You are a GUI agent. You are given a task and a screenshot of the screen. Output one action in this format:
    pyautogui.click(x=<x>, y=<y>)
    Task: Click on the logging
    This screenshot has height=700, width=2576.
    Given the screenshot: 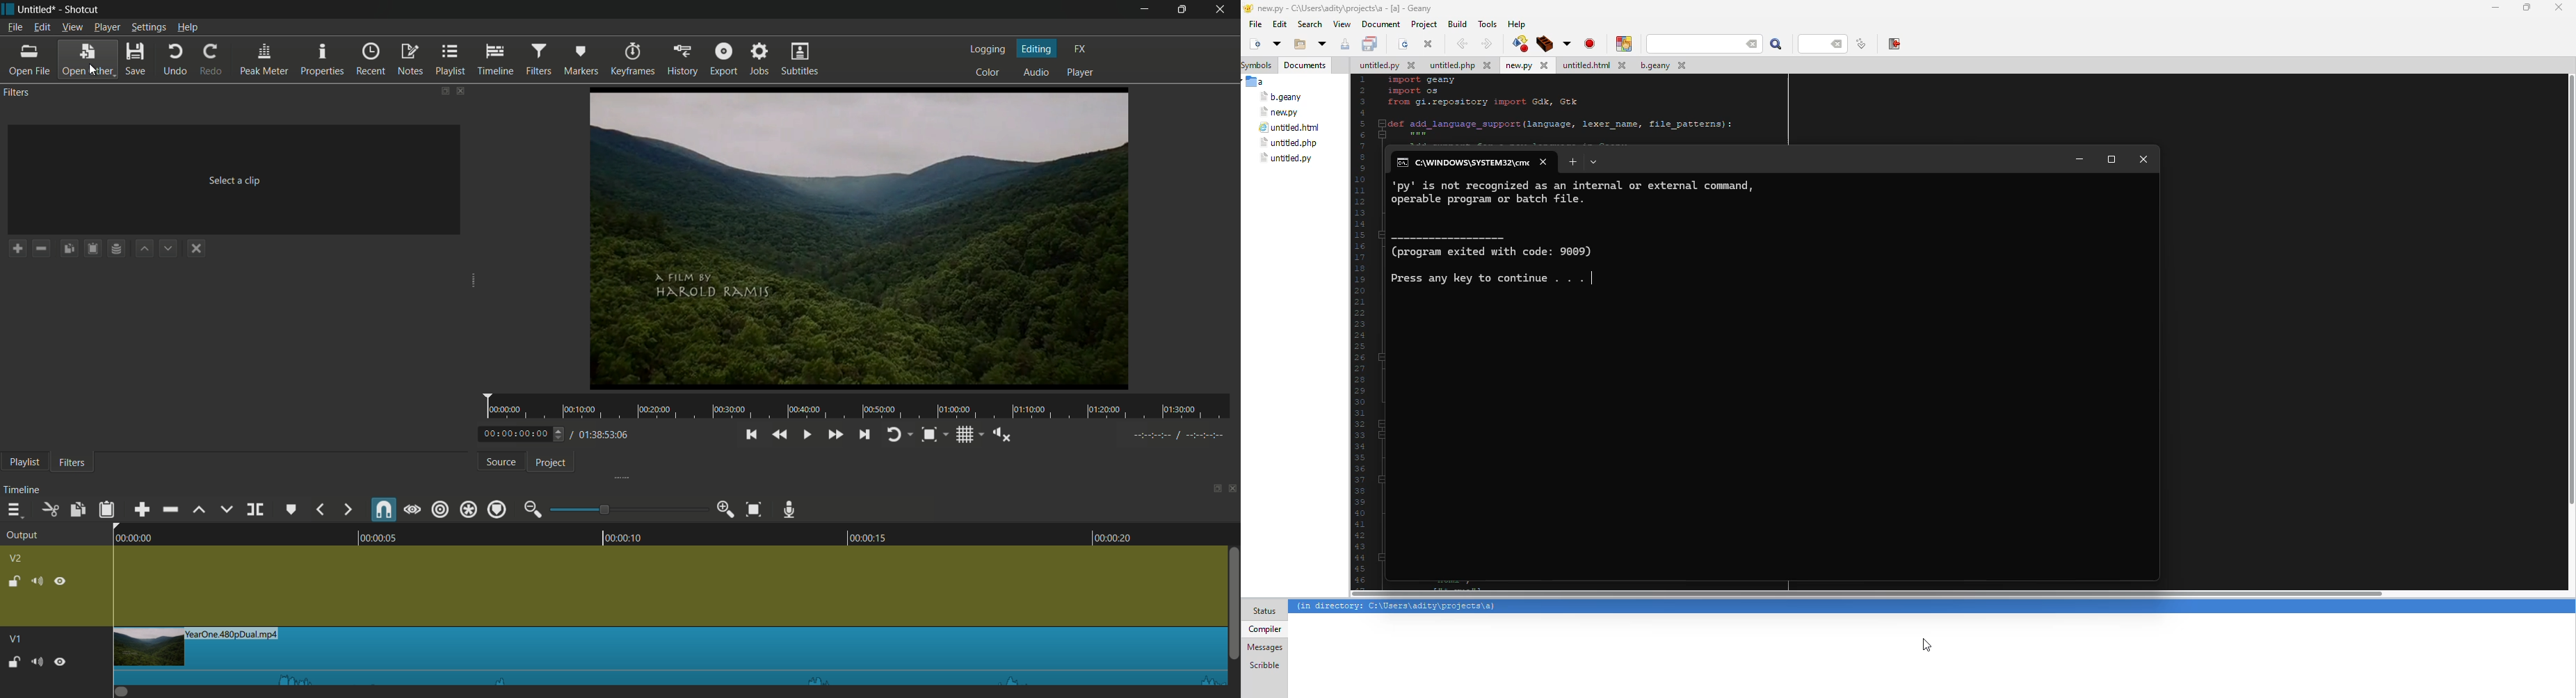 What is the action you would take?
    pyautogui.click(x=990, y=50)
    